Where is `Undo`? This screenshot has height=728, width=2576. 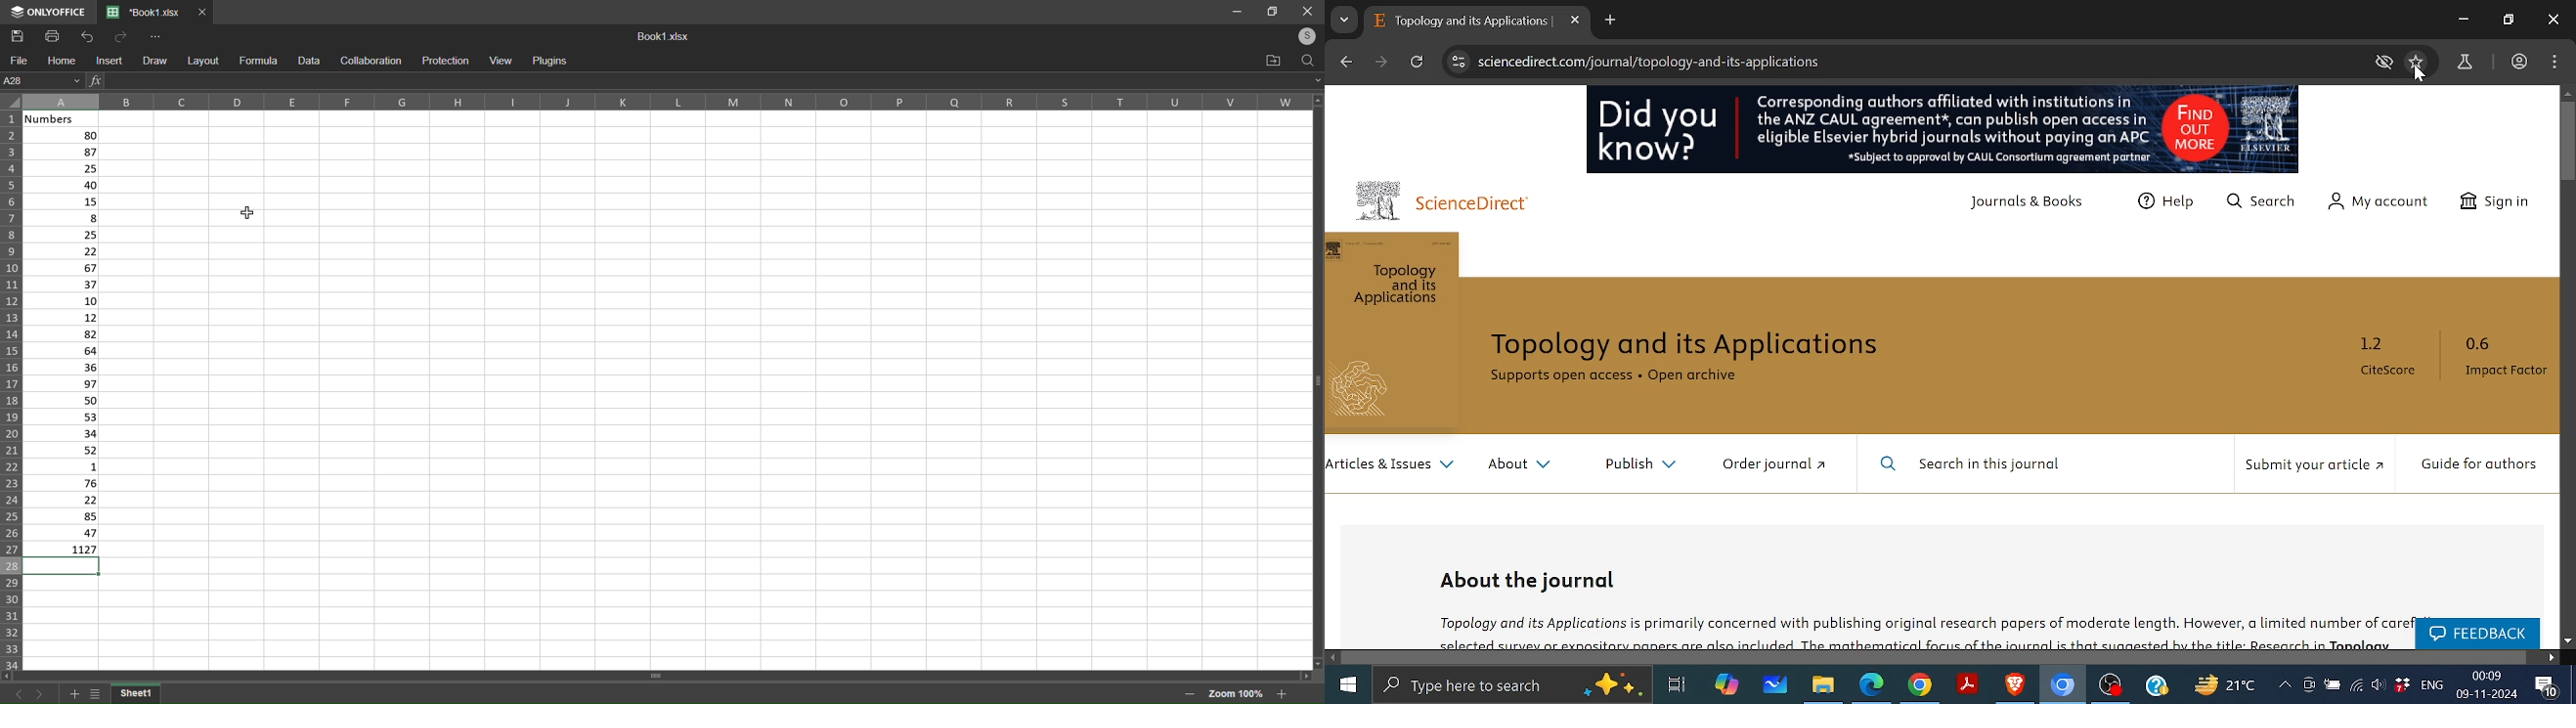
Undo is located at coordinates (86, 38).